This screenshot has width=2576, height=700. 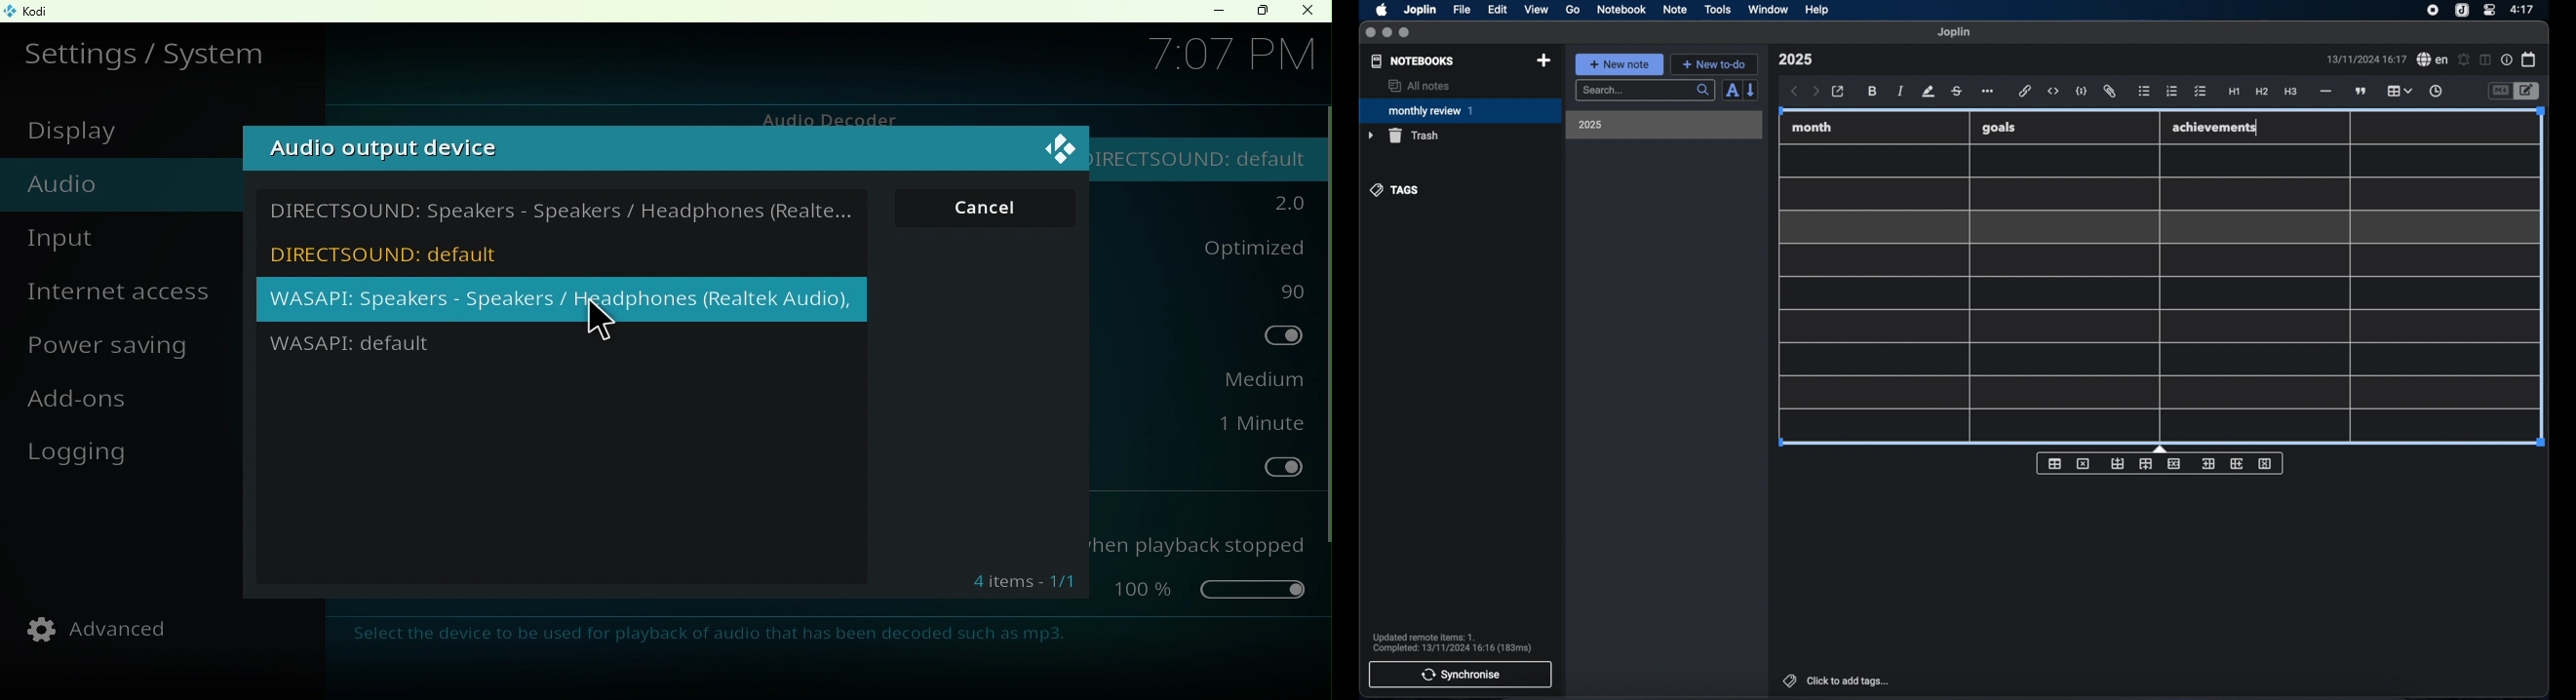 What do you see at coordinates (2436, 91) in the screenshot?
I see `insert time` at bounding box center [2436, 91].